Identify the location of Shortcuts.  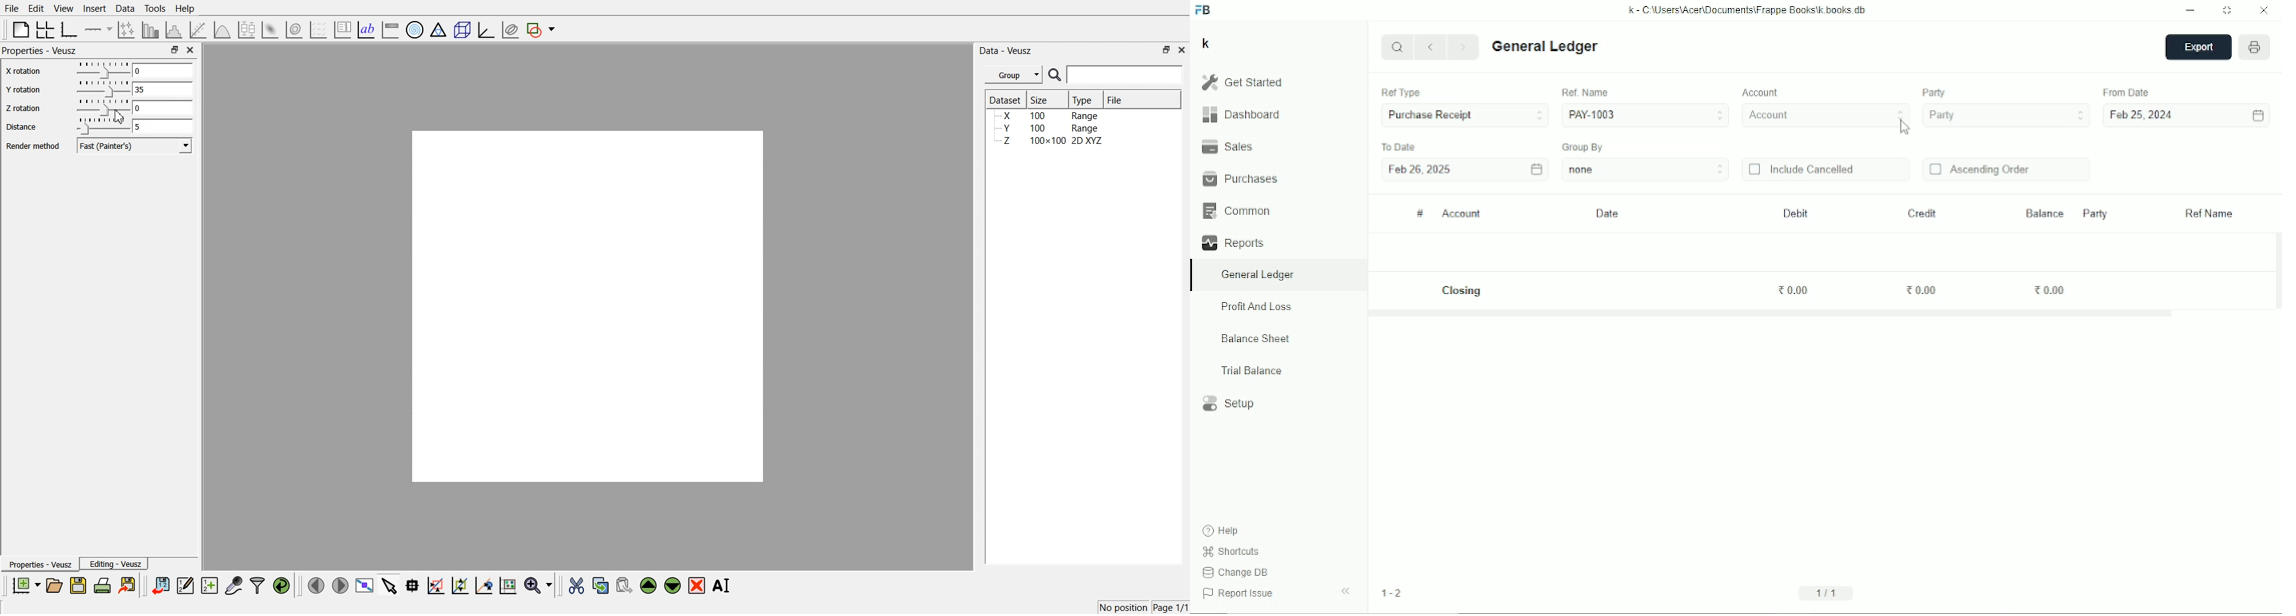
(1232, 552).